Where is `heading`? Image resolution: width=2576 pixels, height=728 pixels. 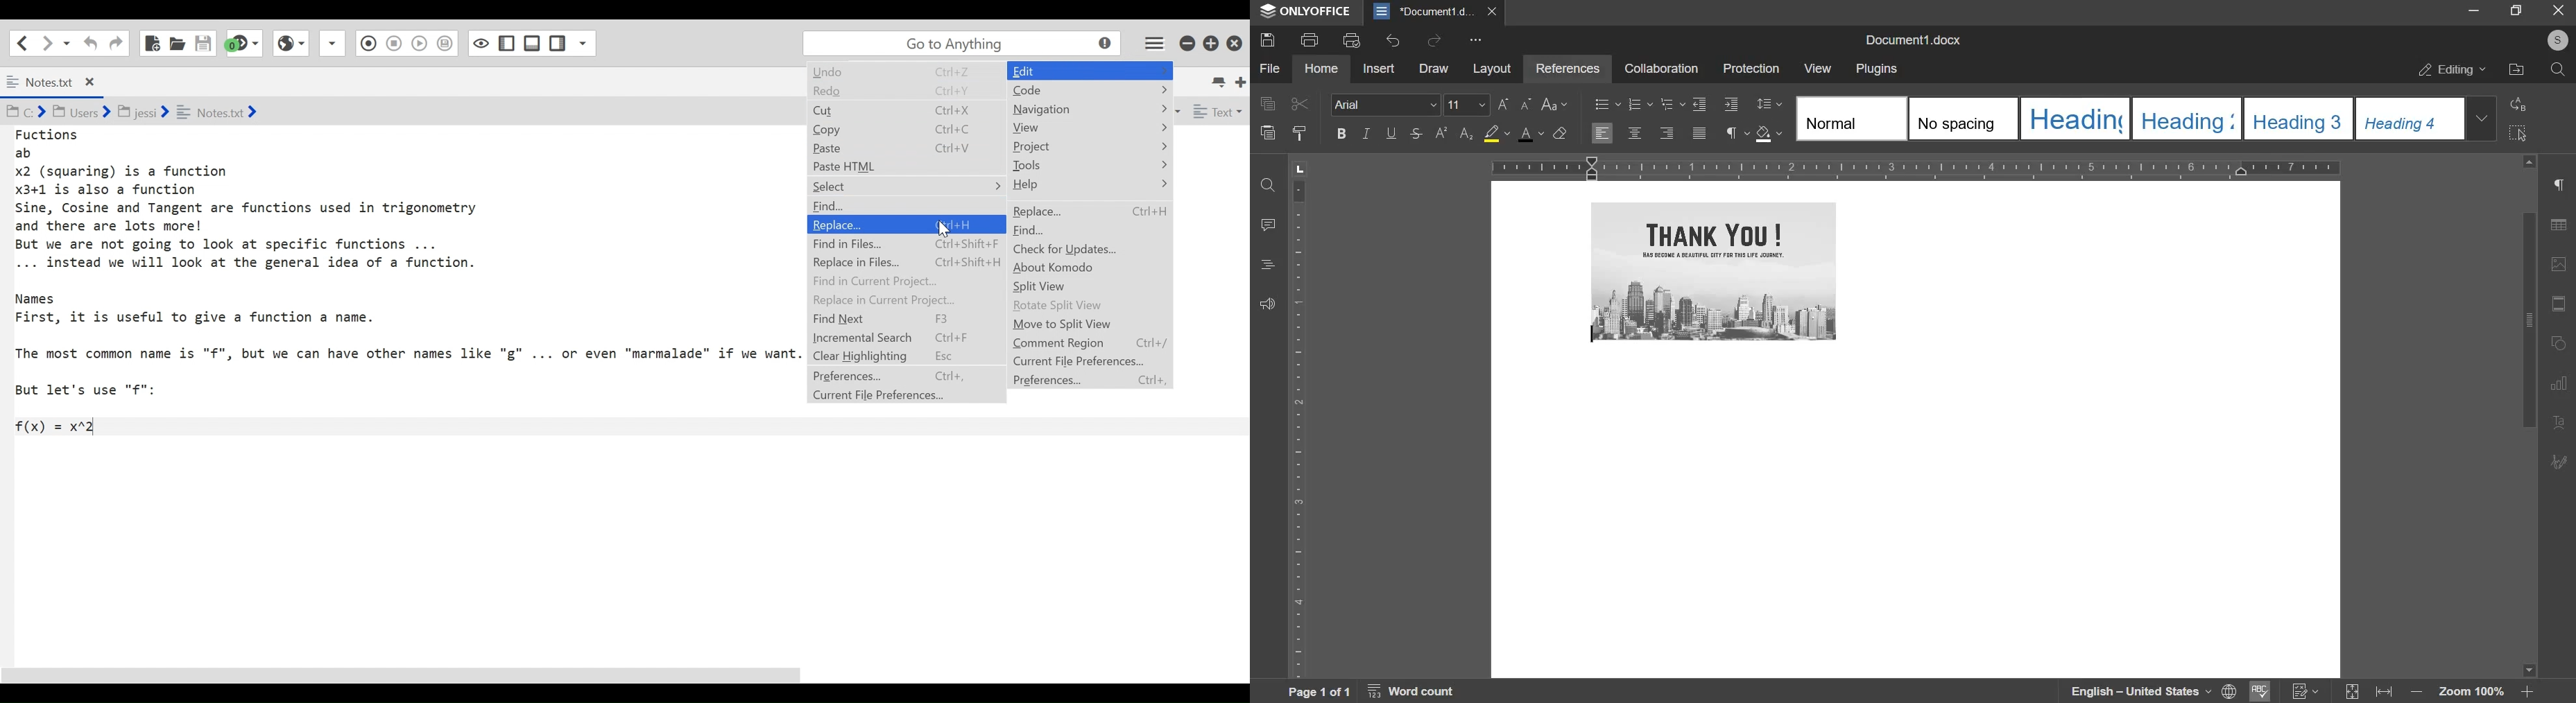
heading is located at coordinates (1268, 264).